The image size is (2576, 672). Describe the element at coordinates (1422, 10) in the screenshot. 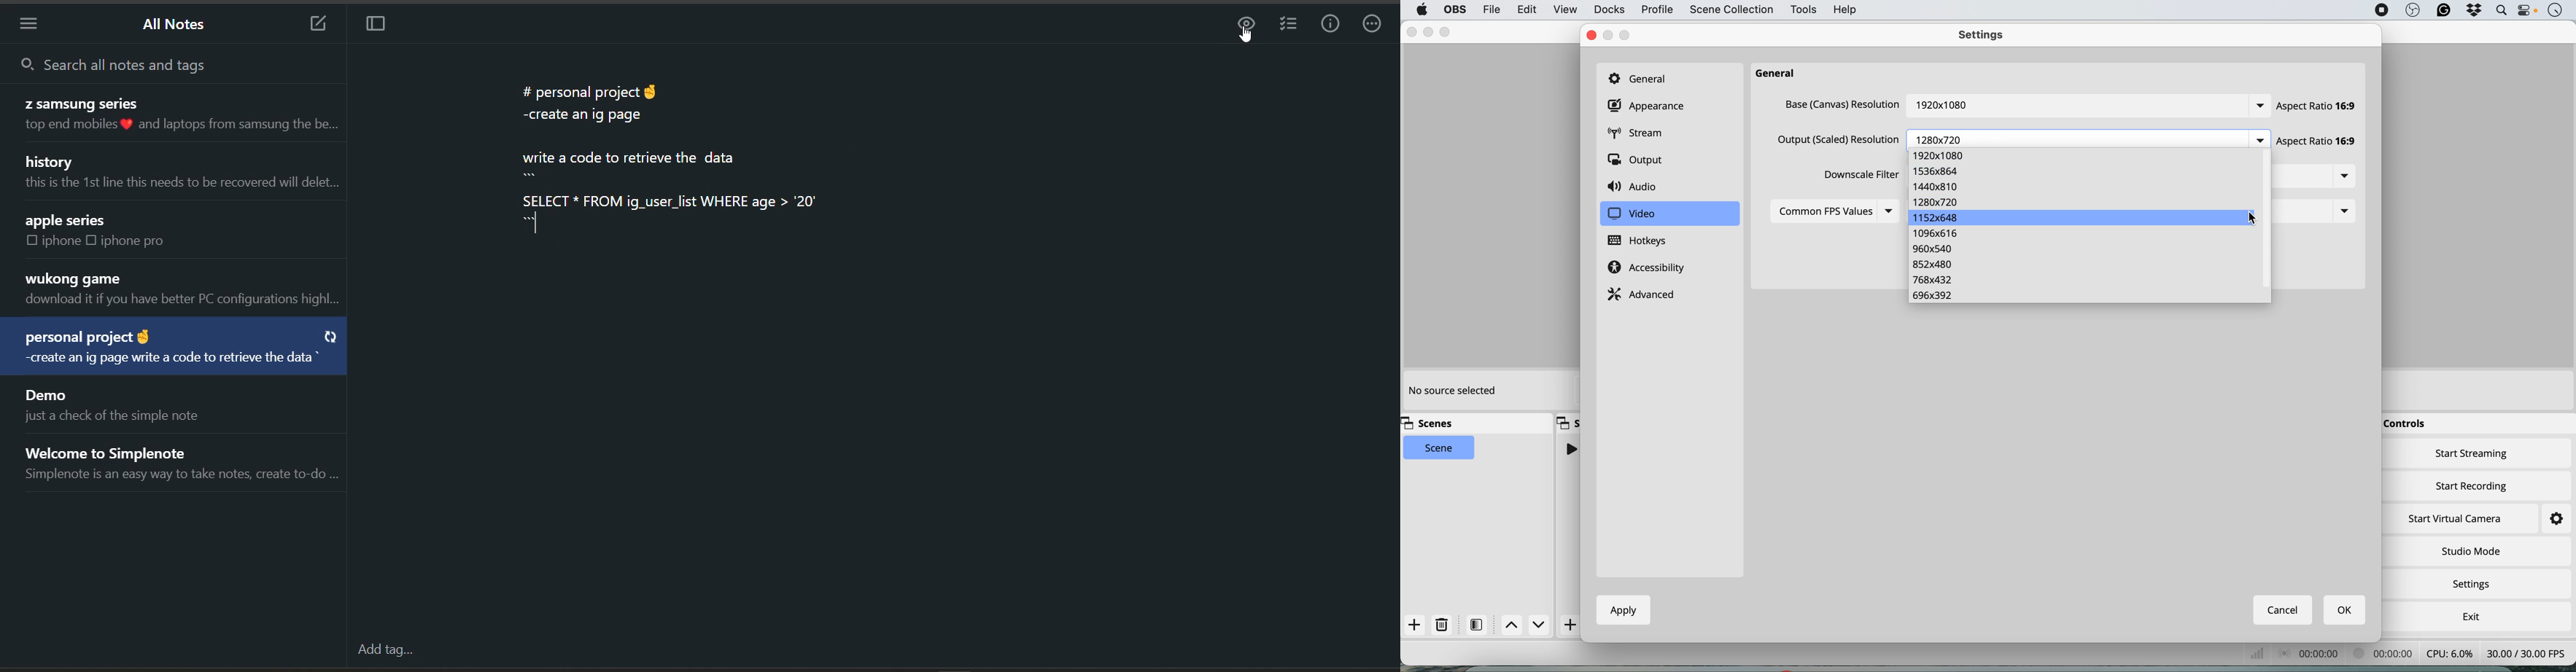

I see `system logo` at that location.